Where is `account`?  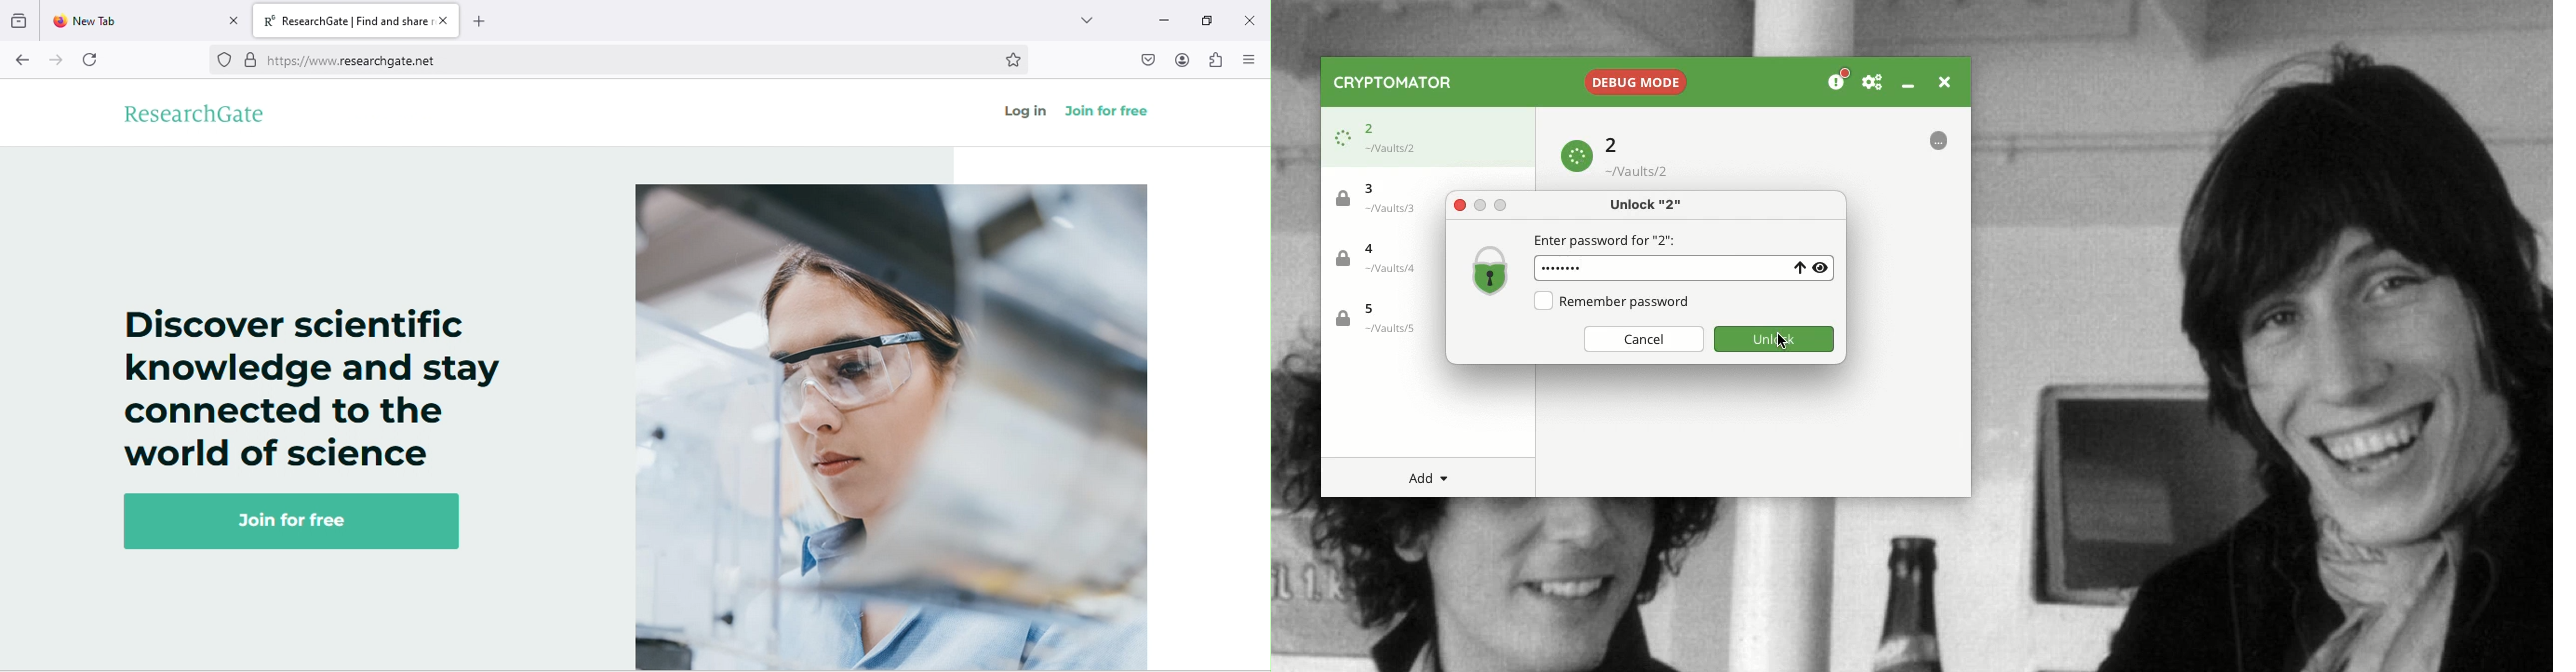
account is located at coordinates (1183, 60).